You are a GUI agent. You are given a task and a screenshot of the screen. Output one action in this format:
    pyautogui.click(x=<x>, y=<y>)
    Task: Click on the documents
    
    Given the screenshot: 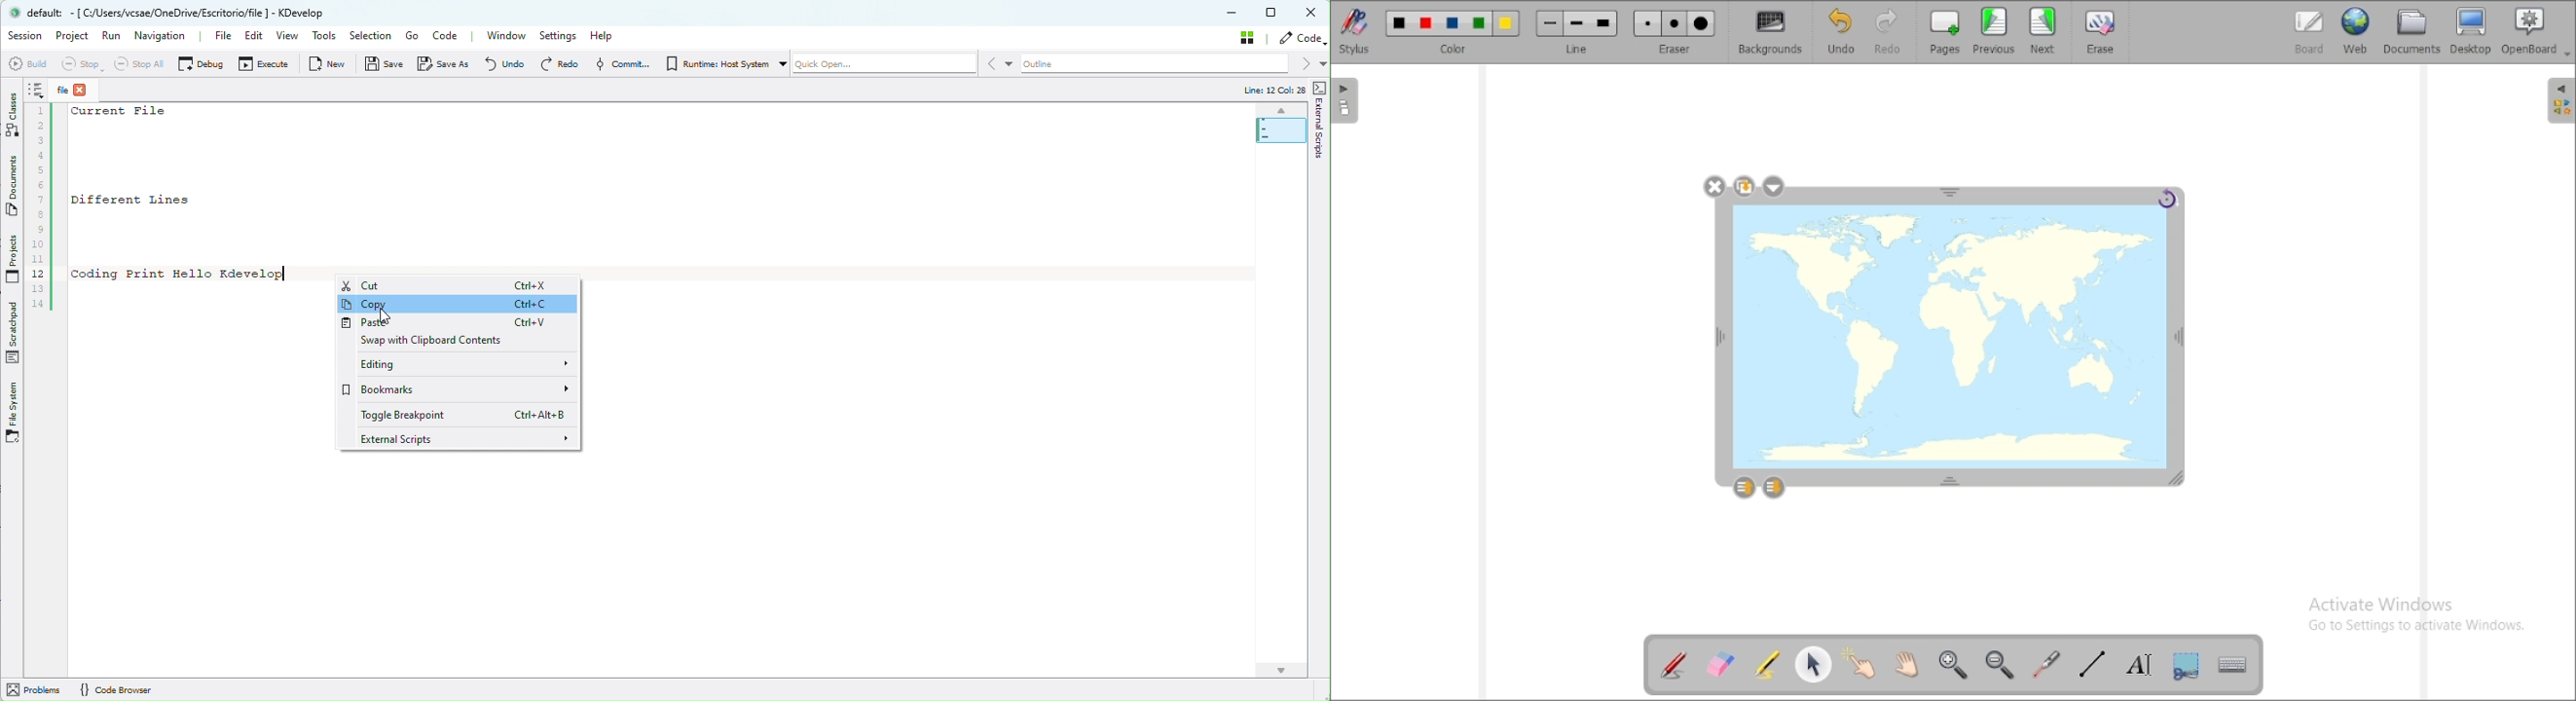 What is the action you would take?
    pyautogui.click(x=2411, y=32)
    